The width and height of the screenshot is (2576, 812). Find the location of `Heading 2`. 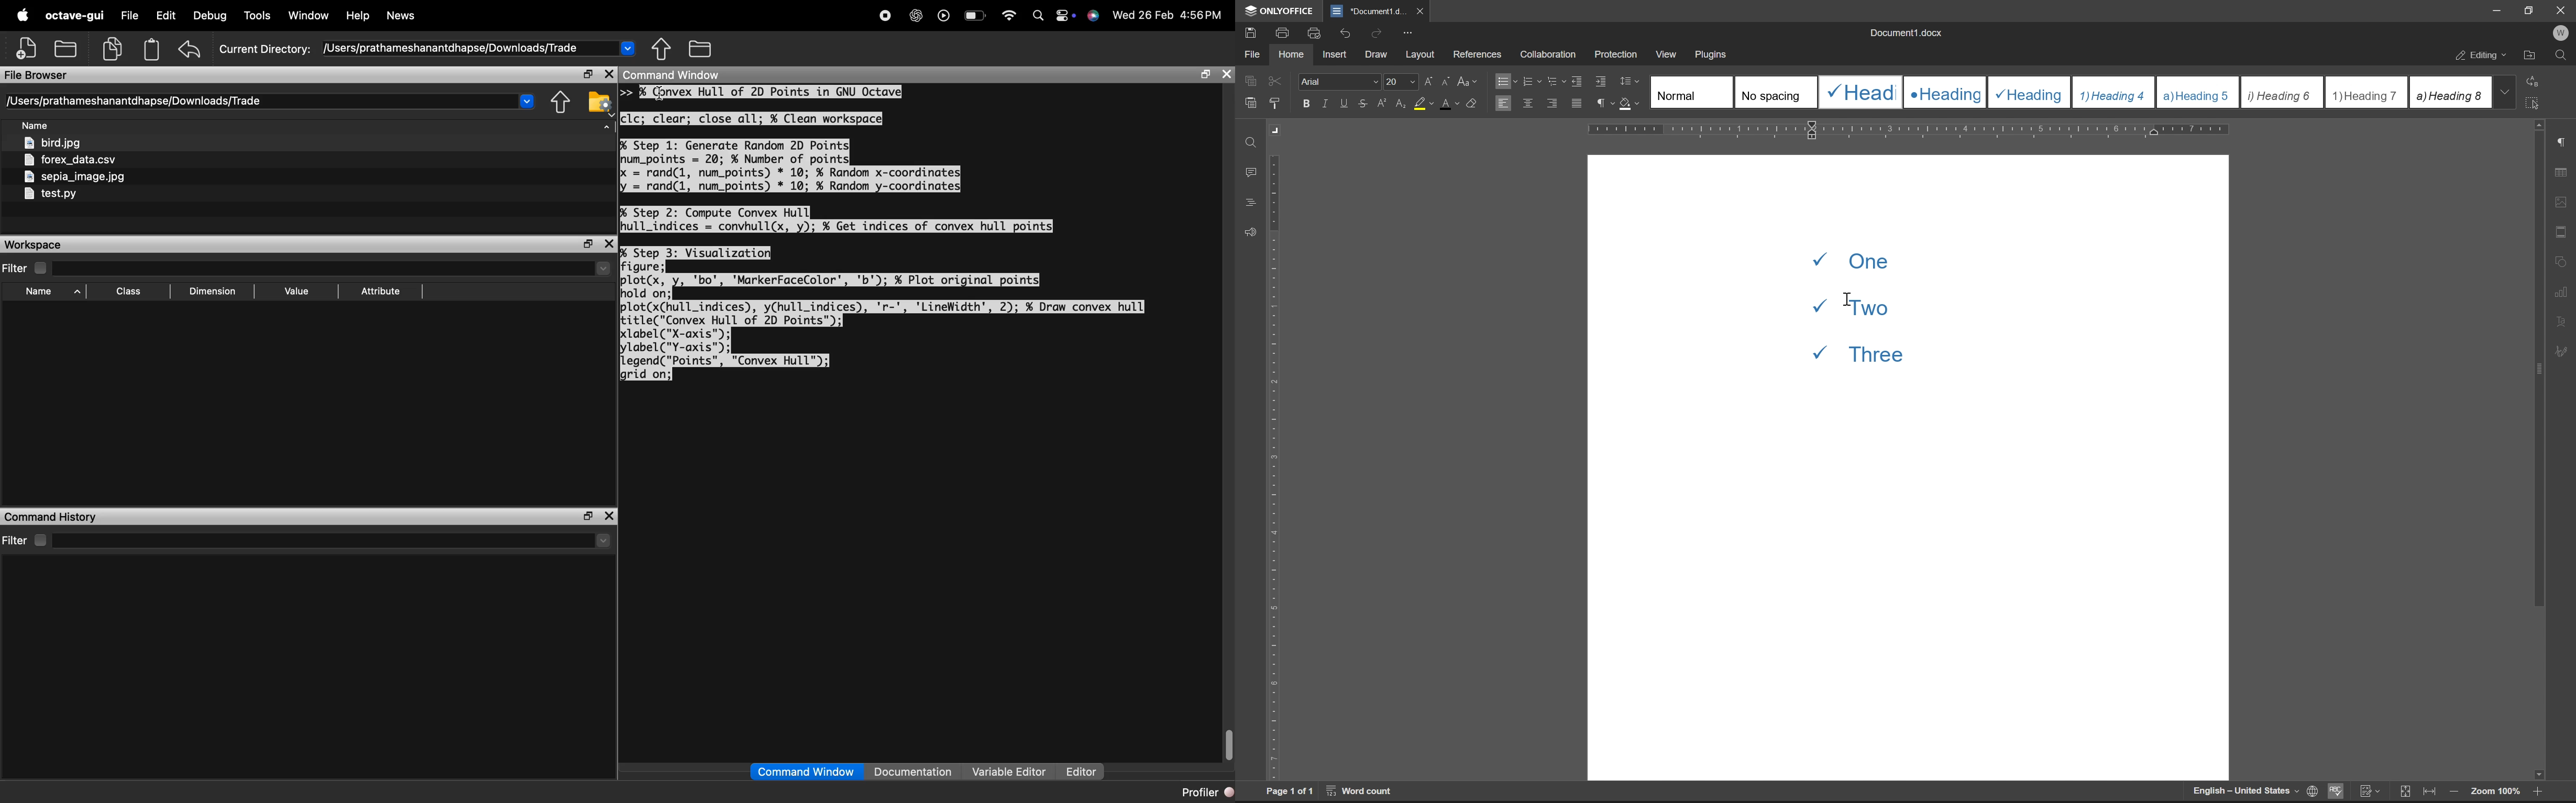

Heading 2 is located at coordinates (1945, 92).